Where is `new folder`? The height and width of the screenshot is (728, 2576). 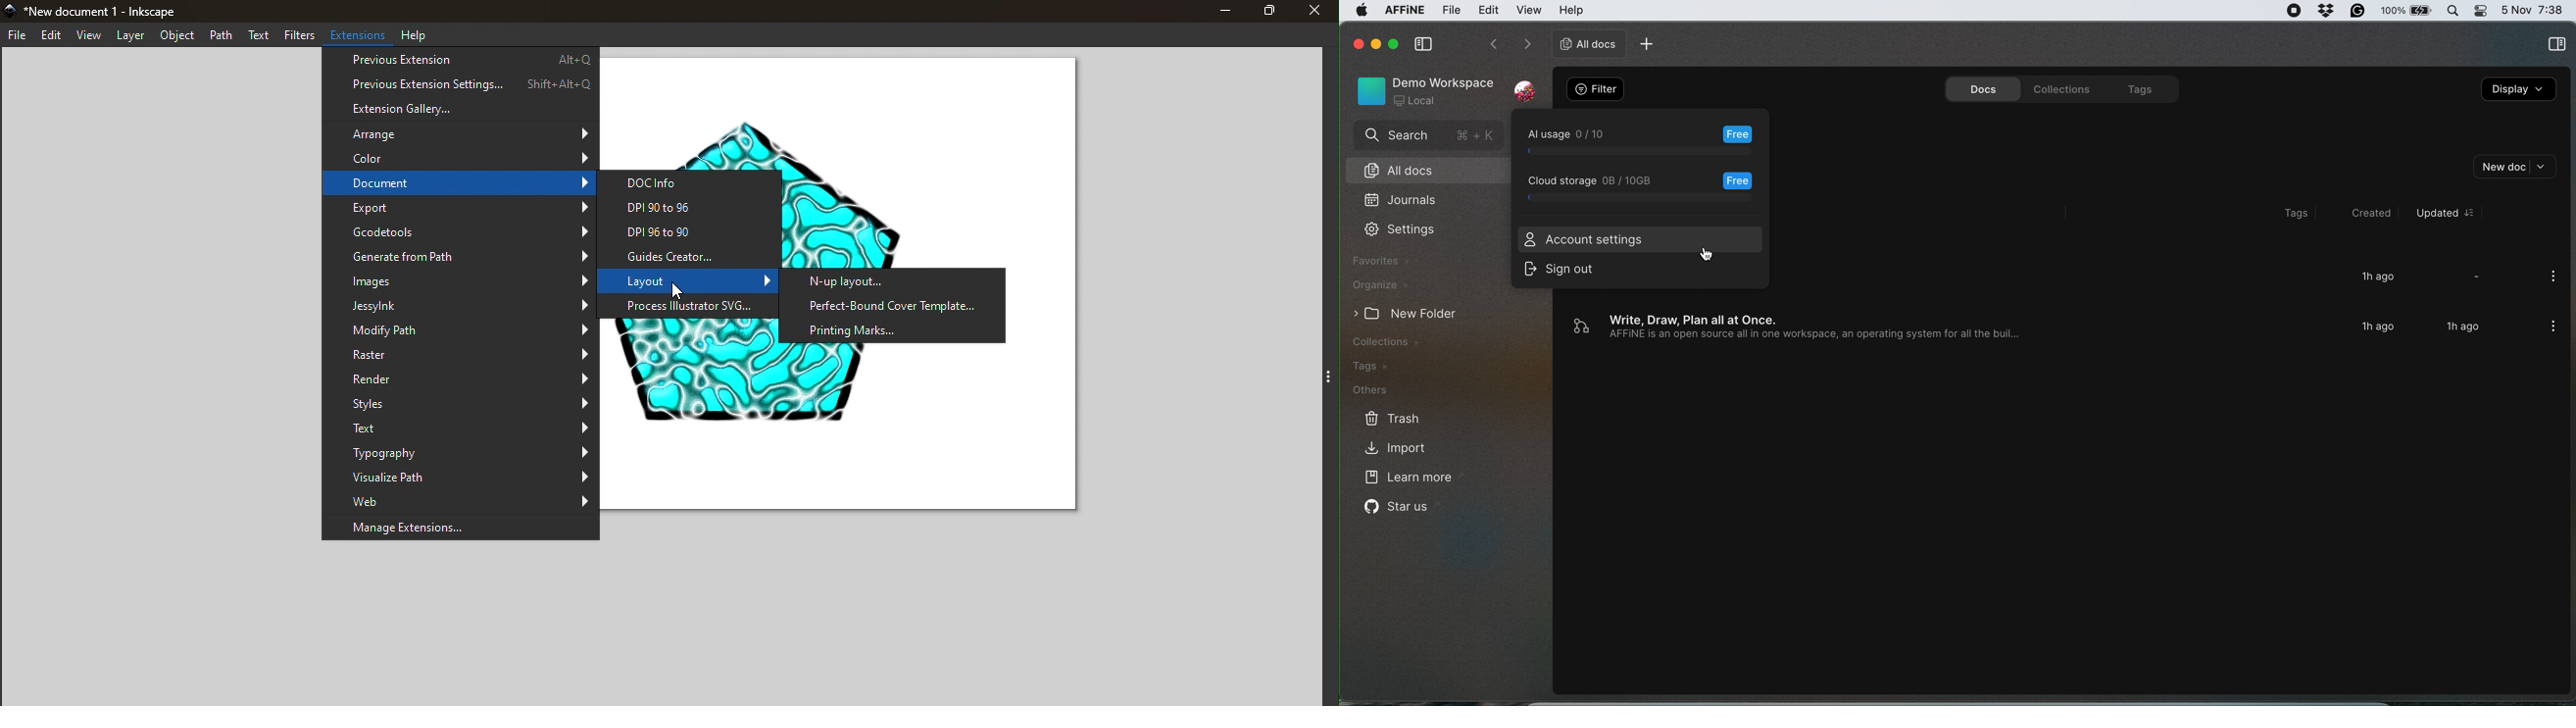 new folder is located at coordinates (1416, 313).